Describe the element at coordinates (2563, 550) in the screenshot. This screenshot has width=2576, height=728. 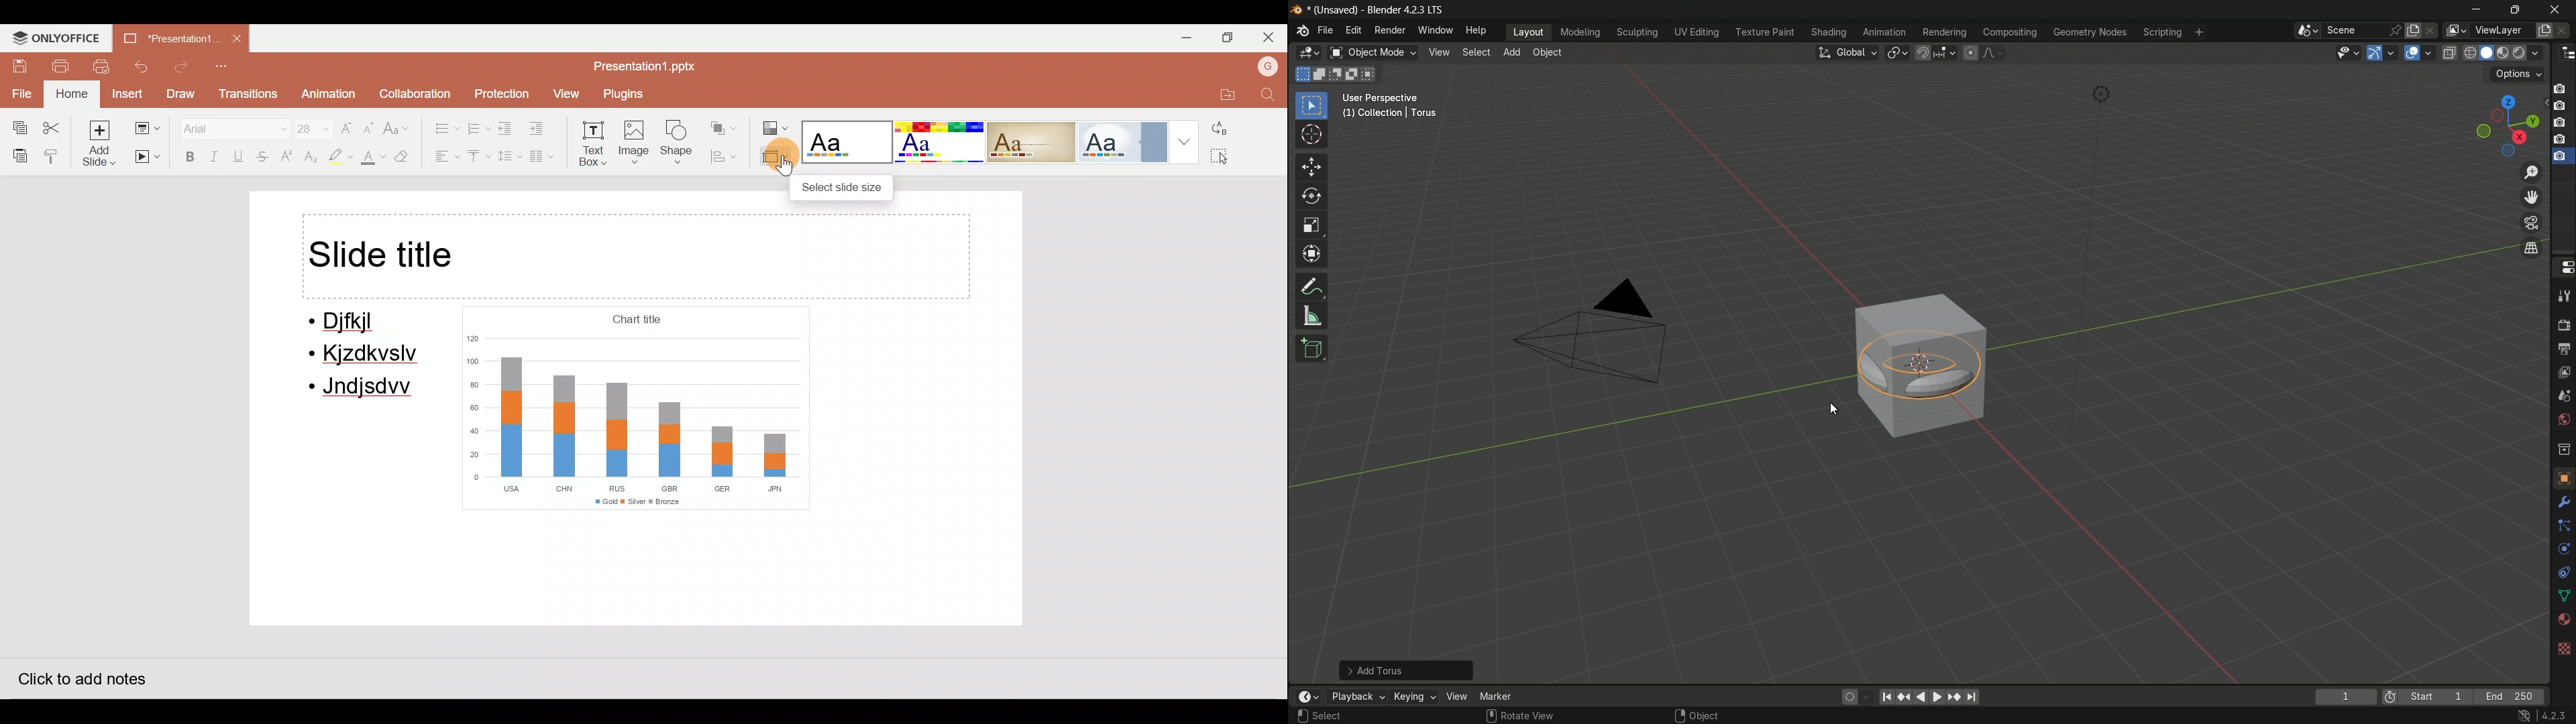
I see `physics` at that location.